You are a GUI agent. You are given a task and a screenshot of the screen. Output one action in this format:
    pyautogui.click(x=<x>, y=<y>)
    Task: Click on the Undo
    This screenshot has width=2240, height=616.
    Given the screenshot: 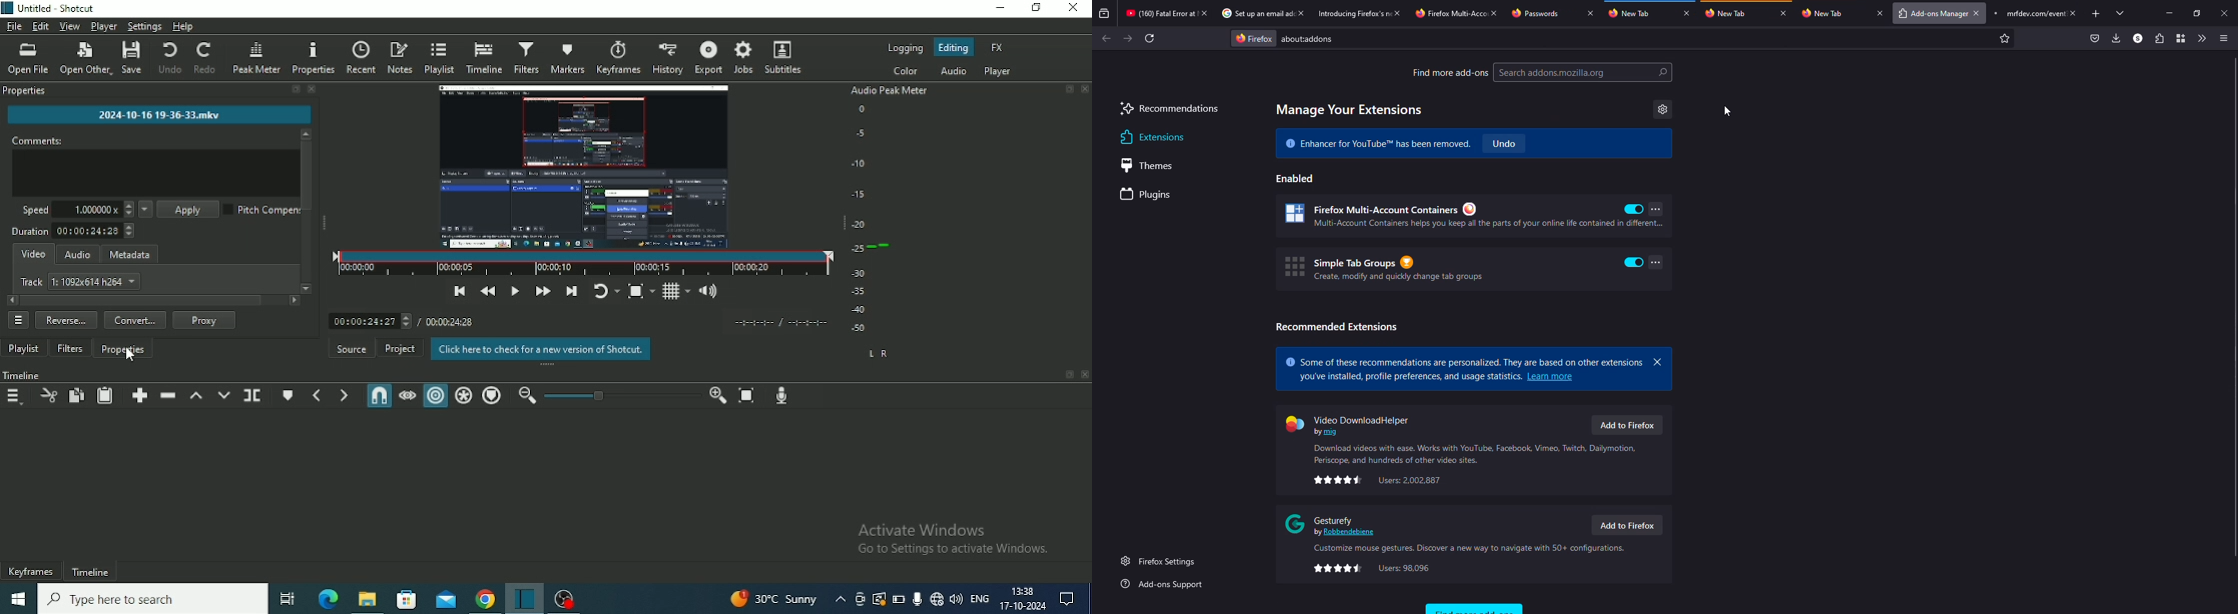 What is the action you would take?
    pyautogui.click(x=169, y=57)
    